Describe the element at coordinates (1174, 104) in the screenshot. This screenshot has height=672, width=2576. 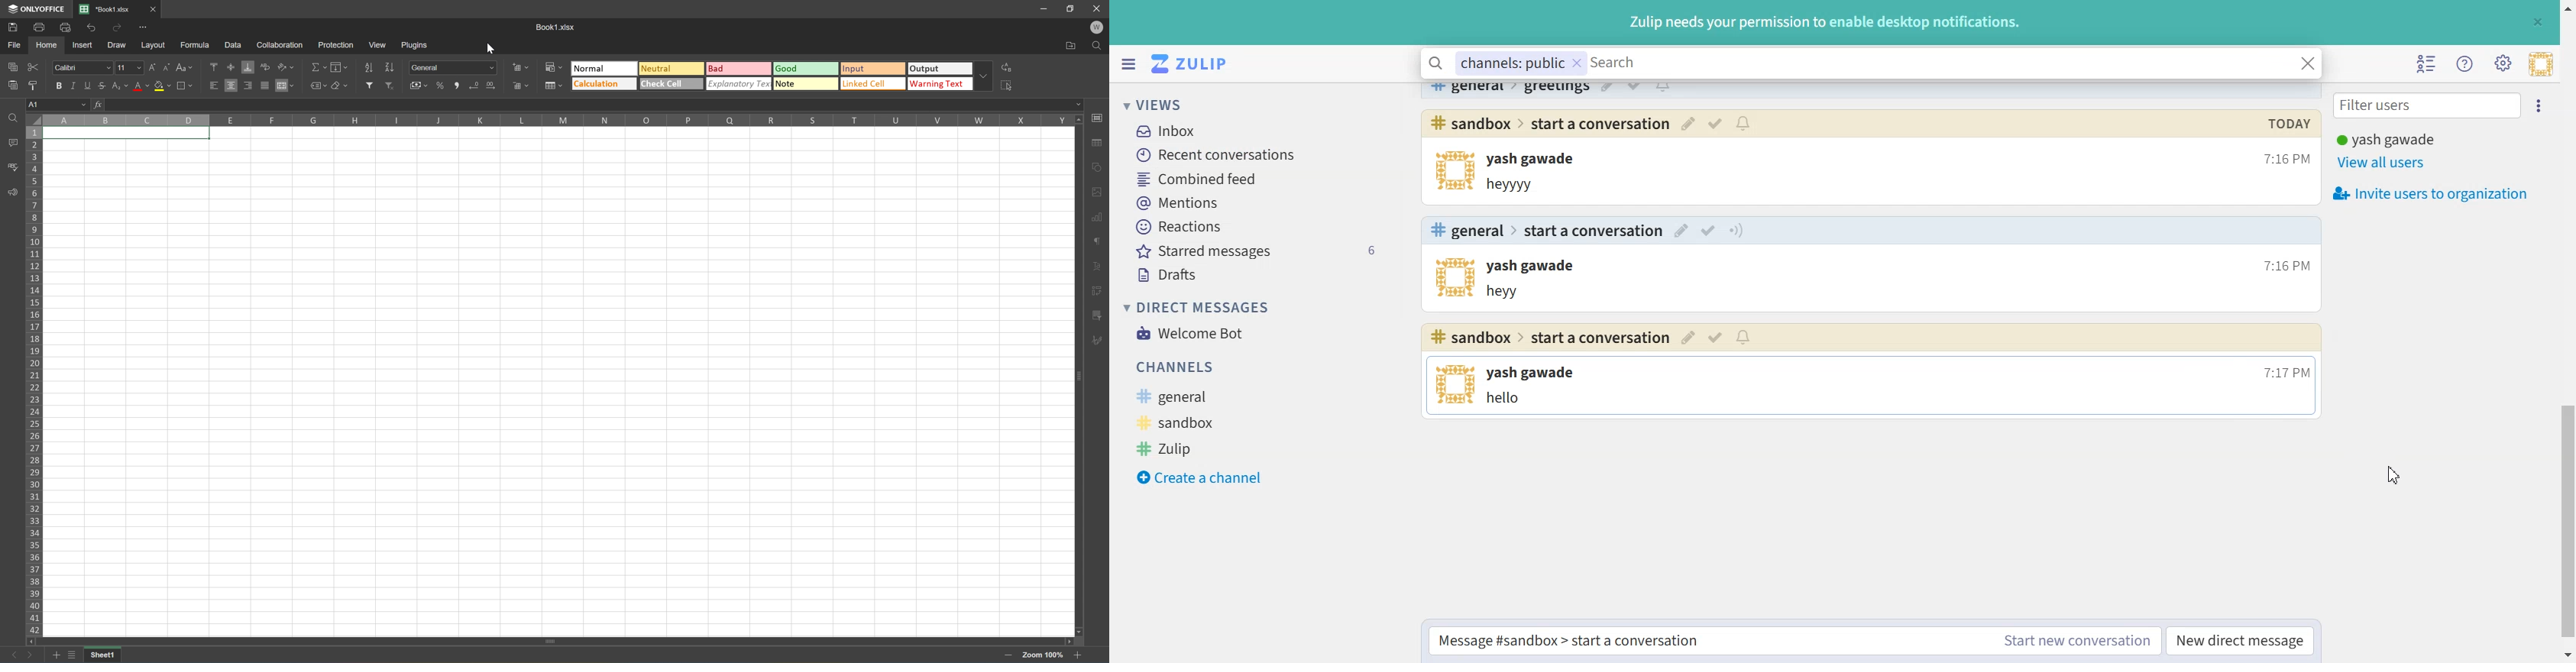
I see `Views` at that location.